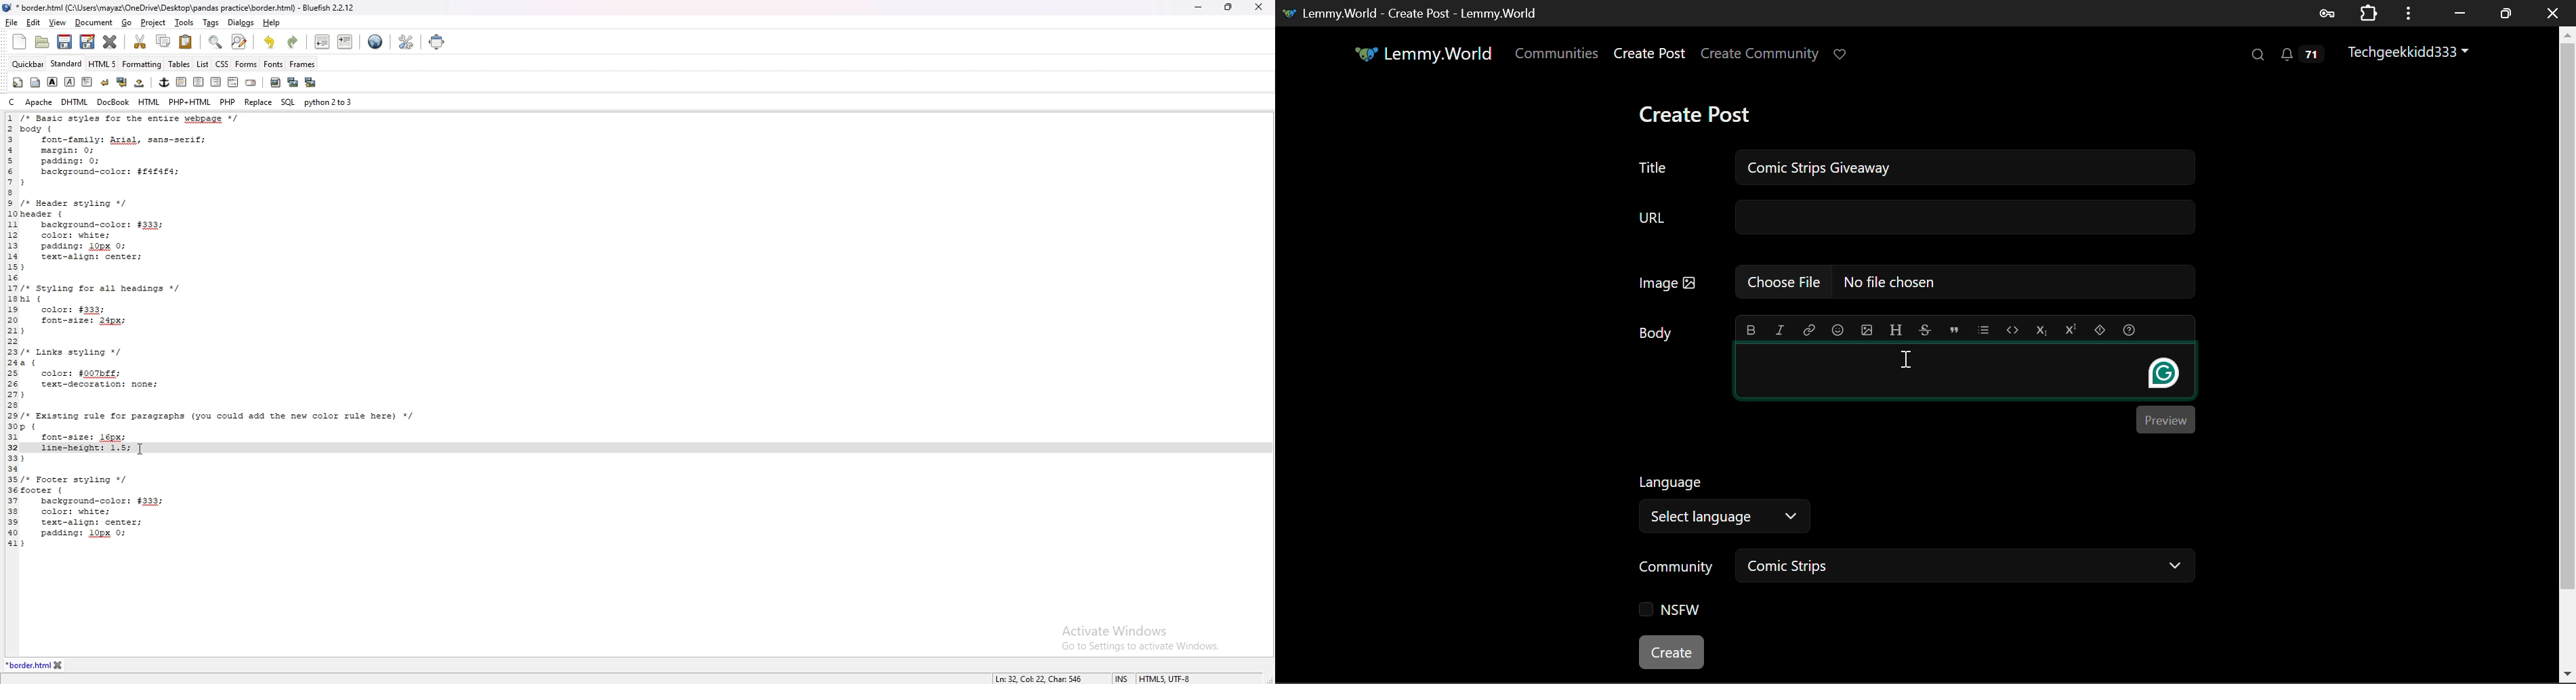  I want to click on body, so click(36, 82).